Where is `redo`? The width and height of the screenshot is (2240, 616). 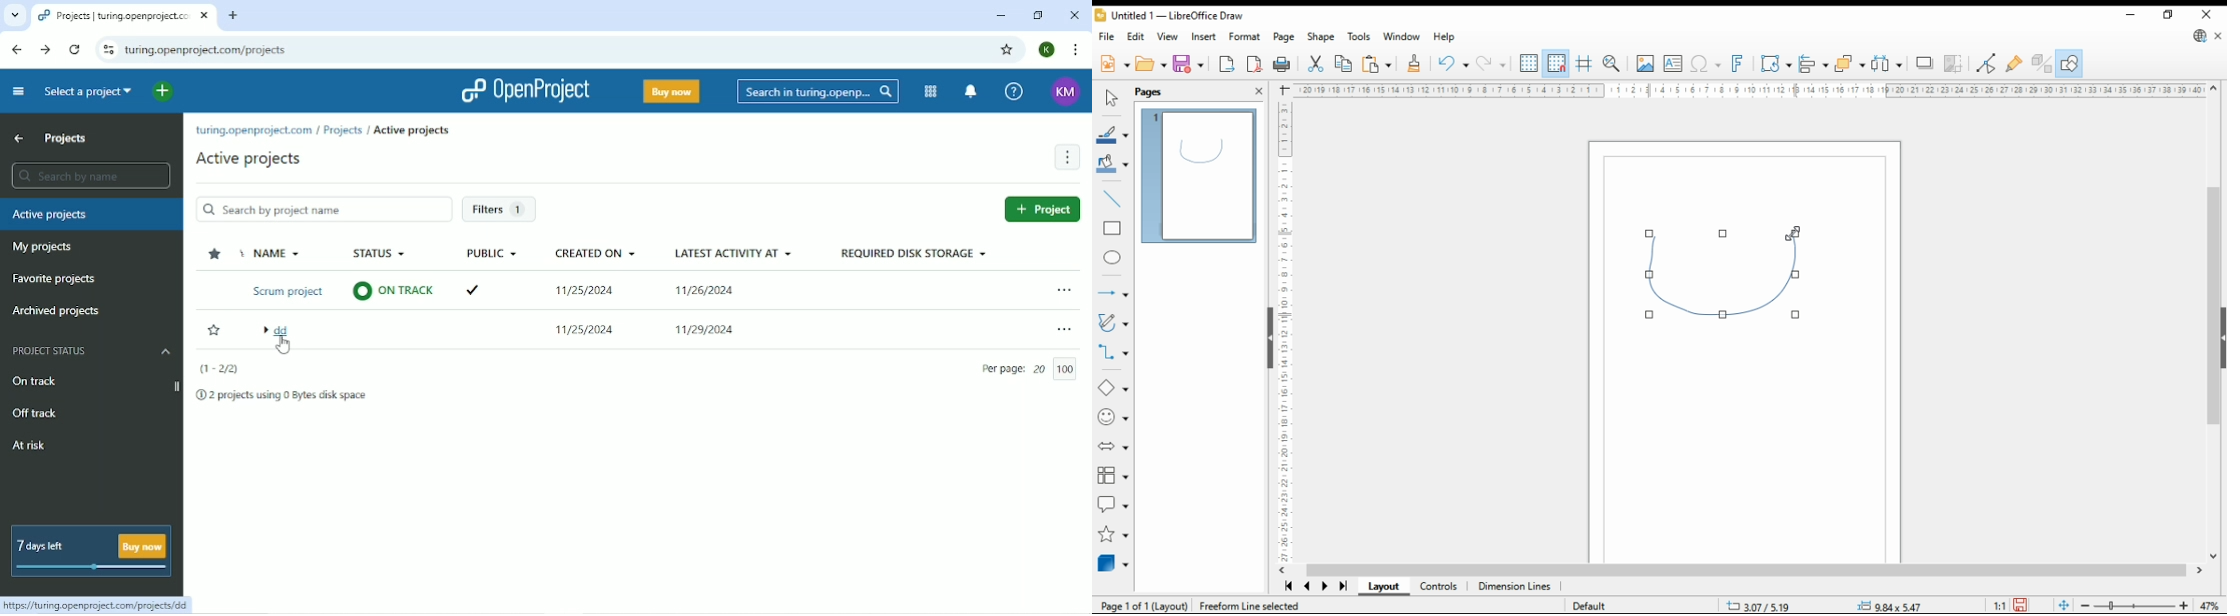
redo is located at coordinates (1490, 65).